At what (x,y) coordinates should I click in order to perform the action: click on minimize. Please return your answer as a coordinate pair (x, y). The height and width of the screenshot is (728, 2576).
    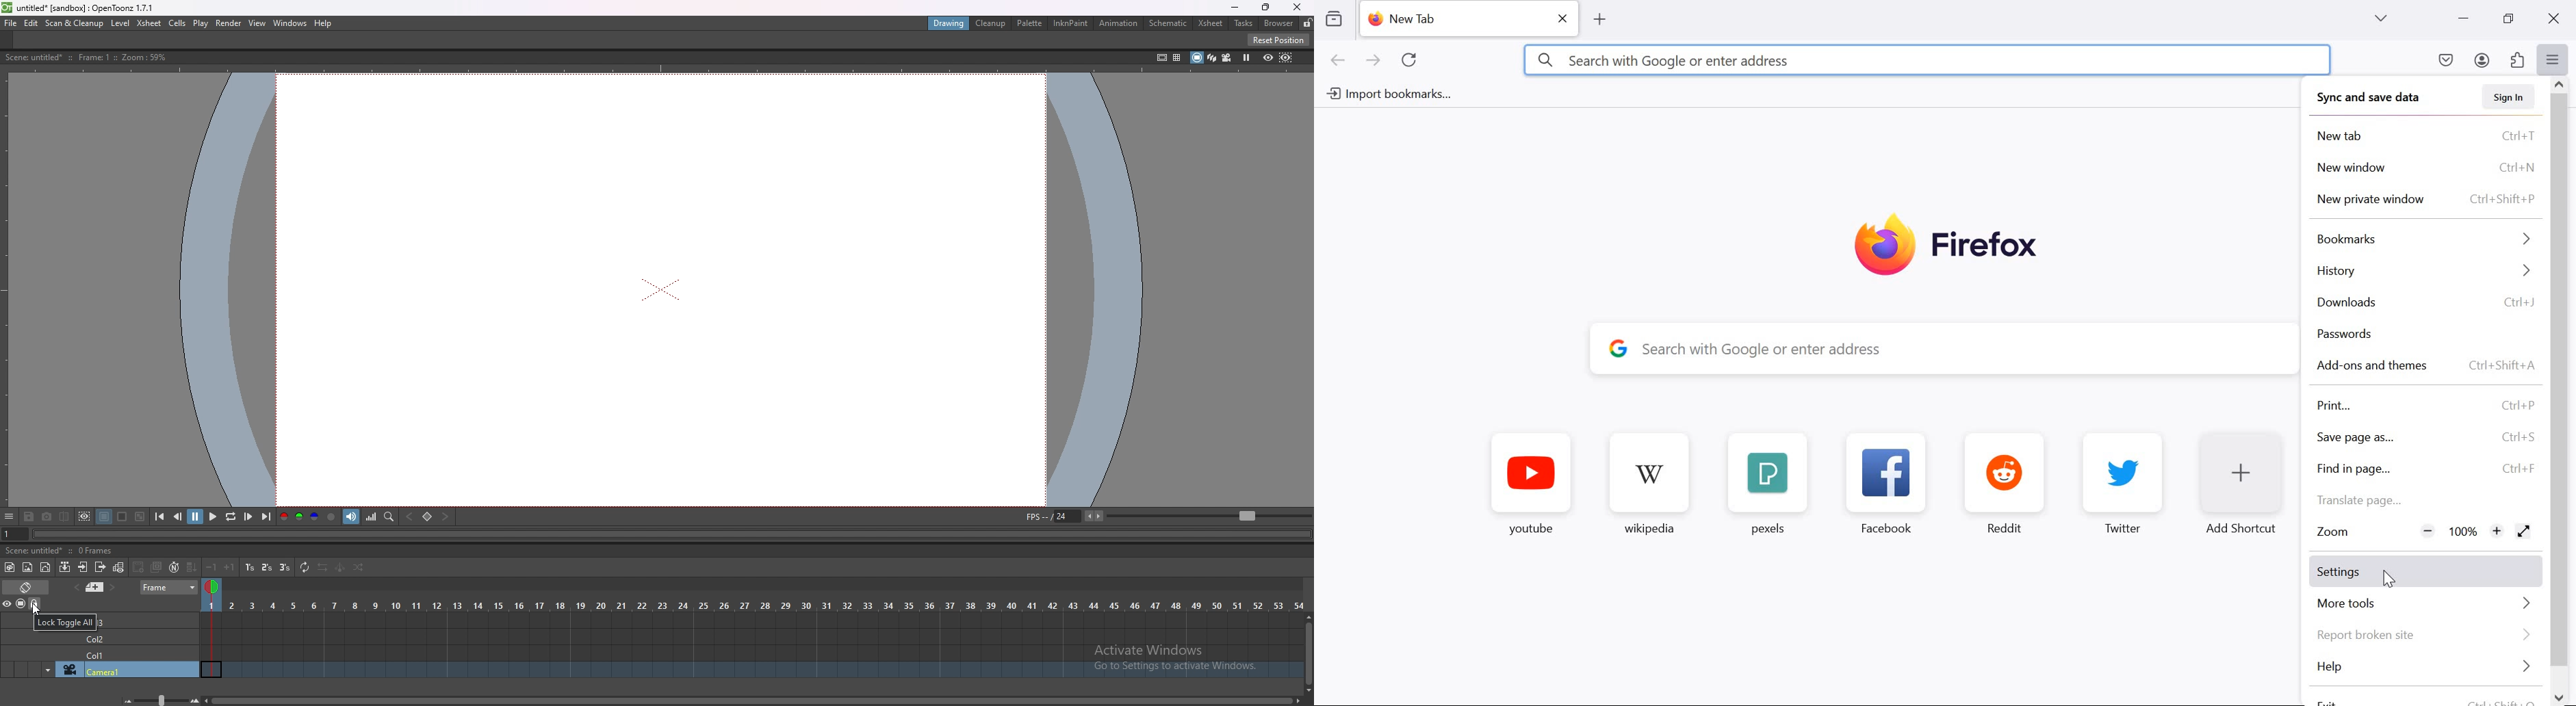
    Looking at the image, I should click on (2465, 18).